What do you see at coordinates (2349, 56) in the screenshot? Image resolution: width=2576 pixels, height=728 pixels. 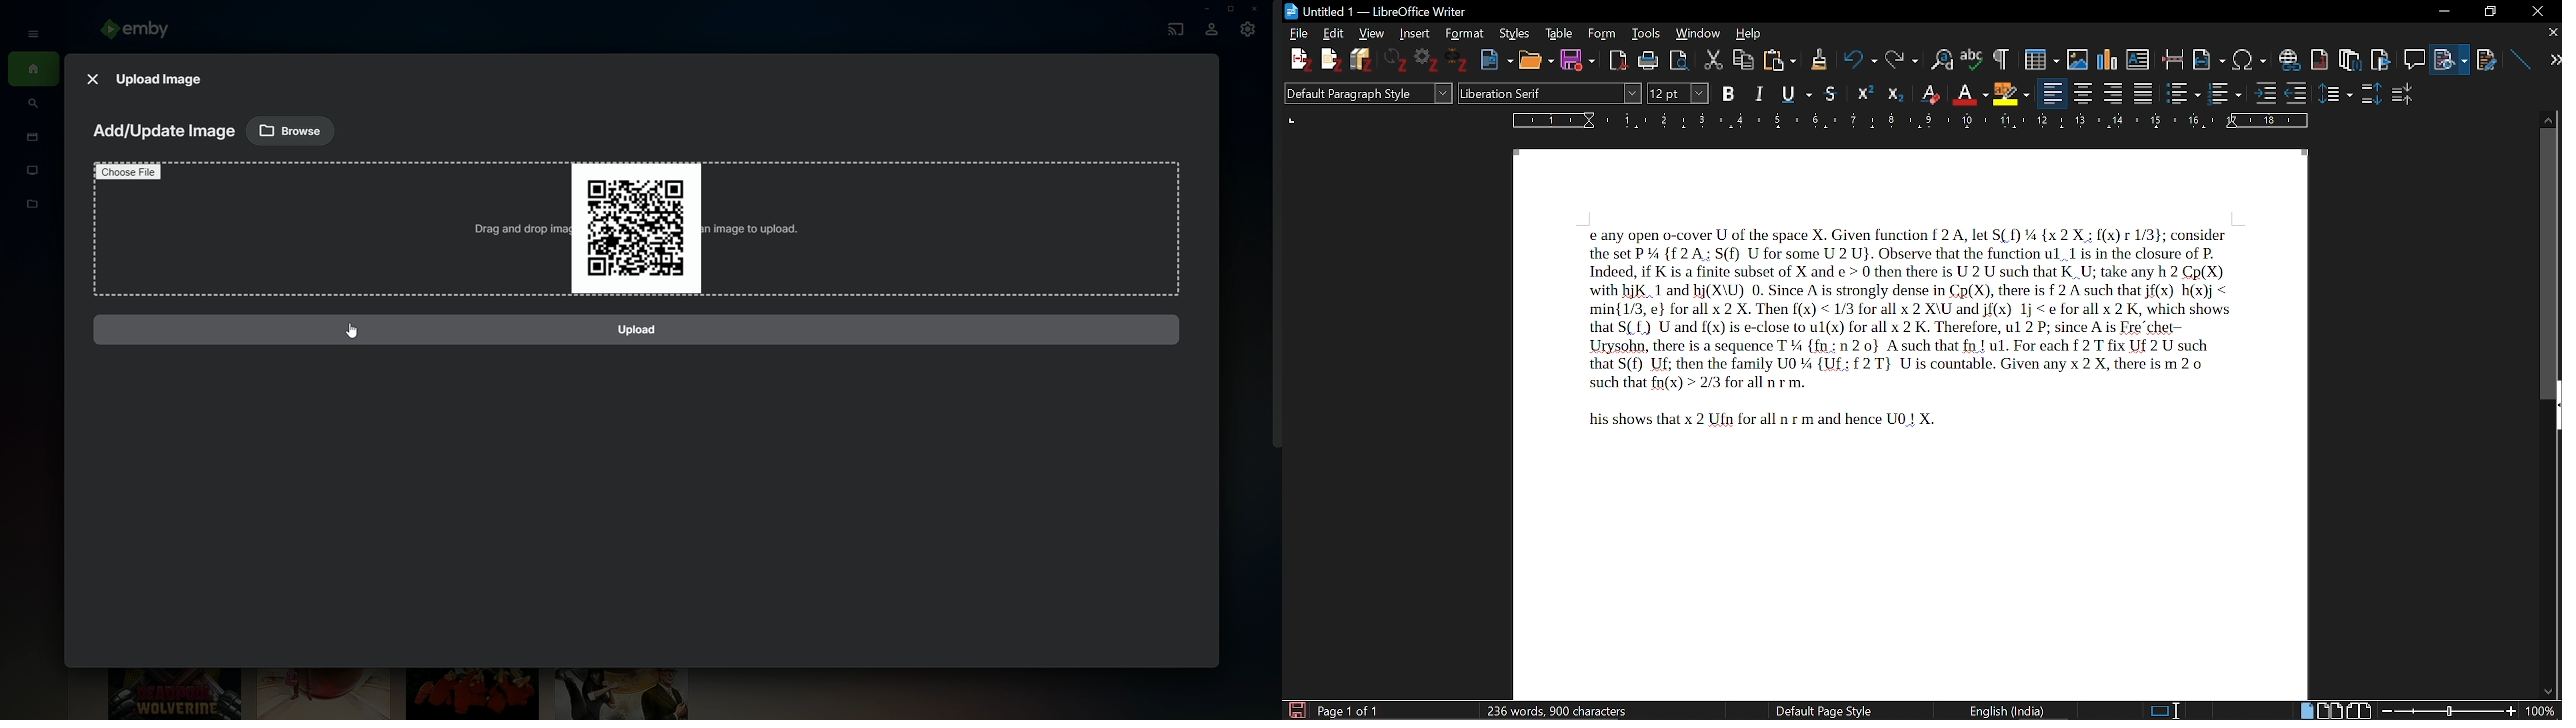 I see `Insert footnote` at bounding box center [2349, 56].